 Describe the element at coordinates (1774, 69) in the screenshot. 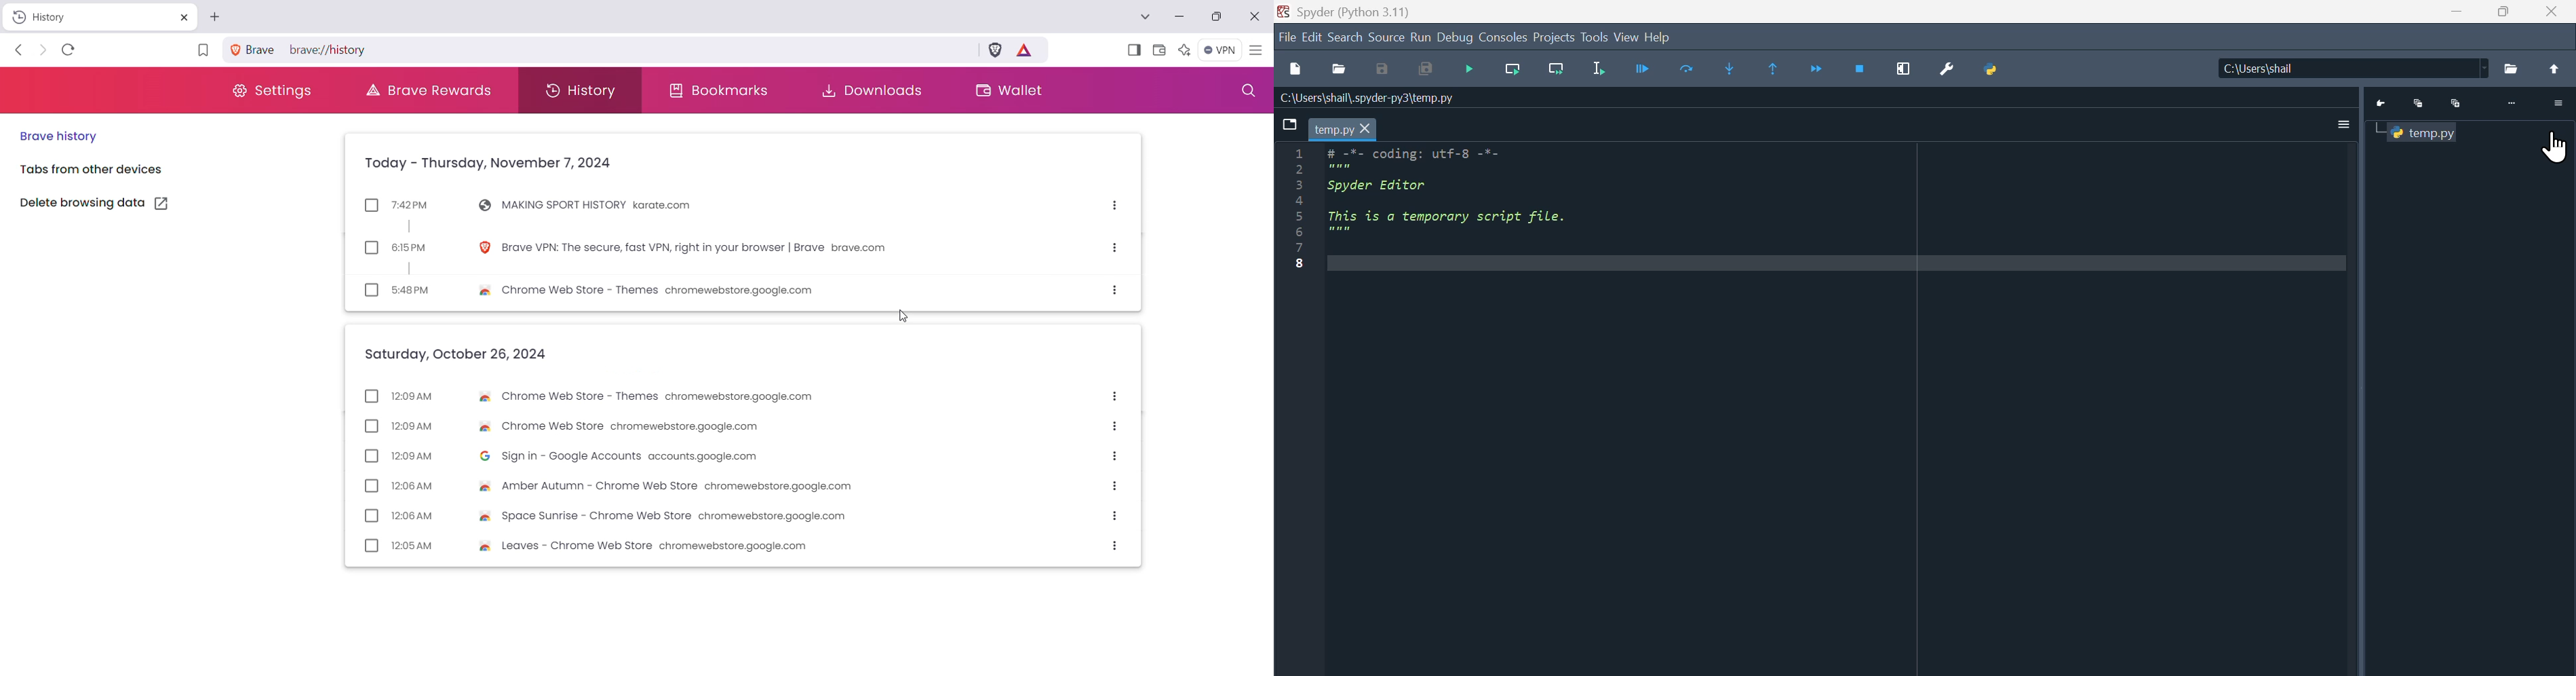

I see `Run until same function returns` at that location.